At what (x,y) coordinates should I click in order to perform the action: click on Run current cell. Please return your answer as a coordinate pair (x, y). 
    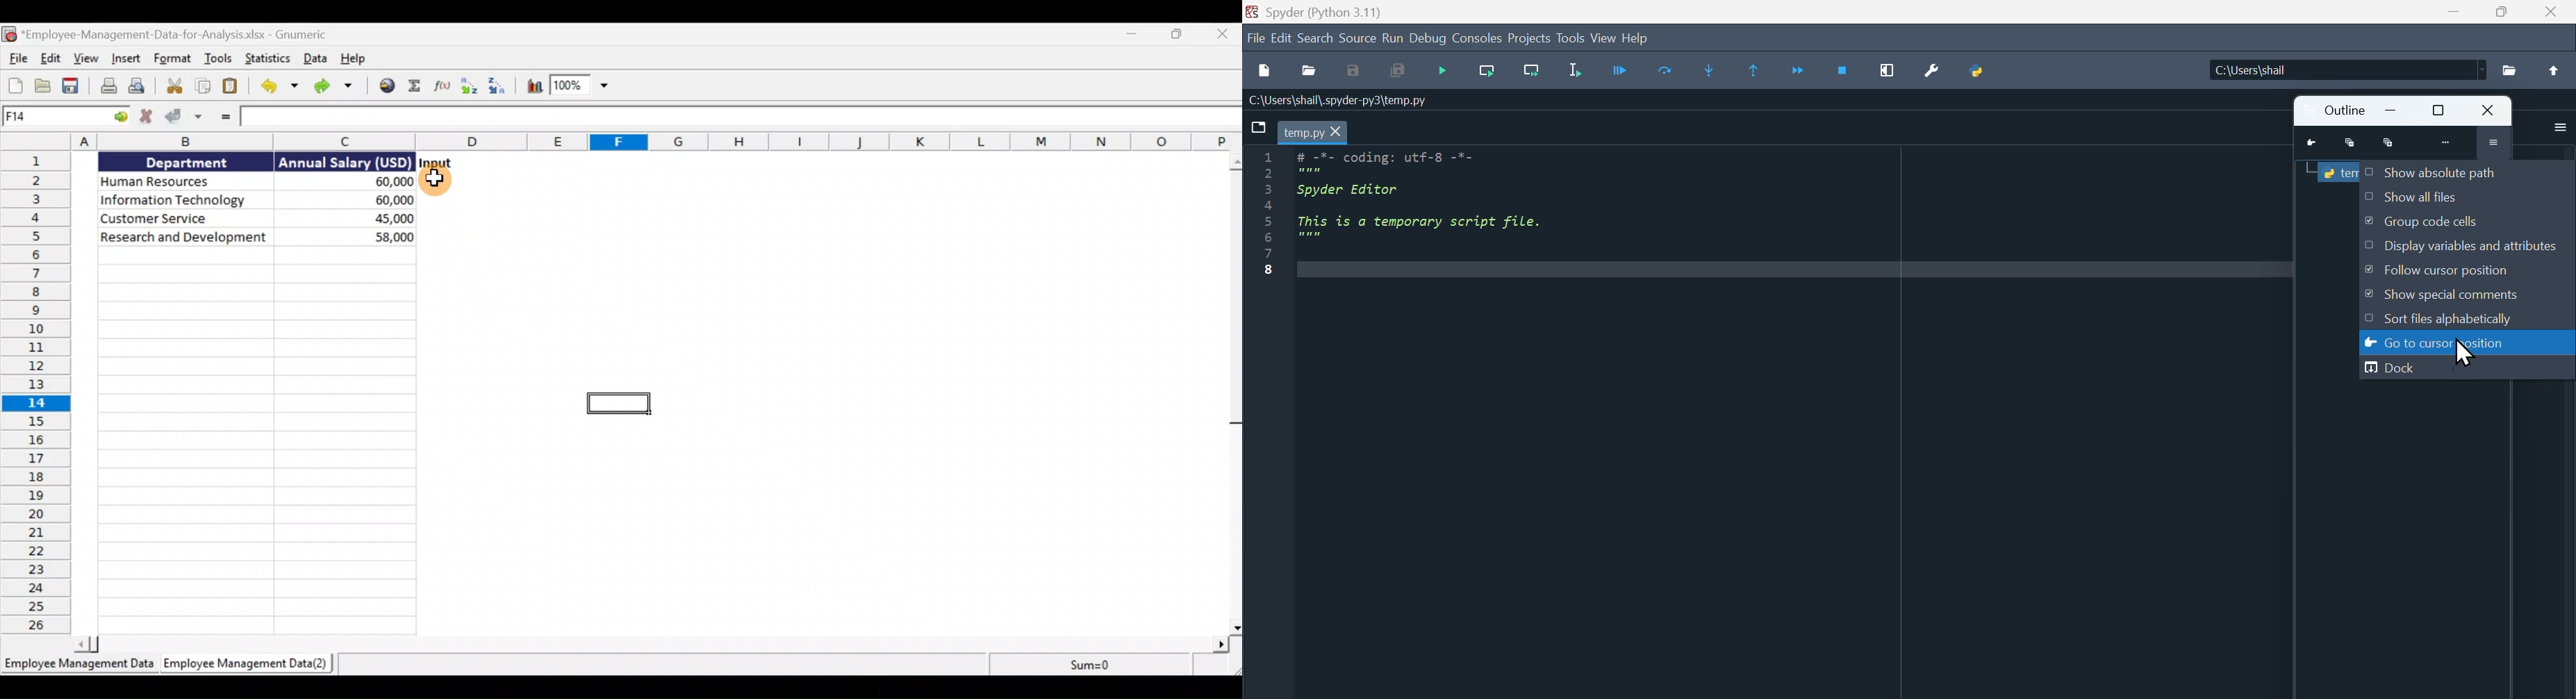
    Looking at the image, I should click on (1487, 71).